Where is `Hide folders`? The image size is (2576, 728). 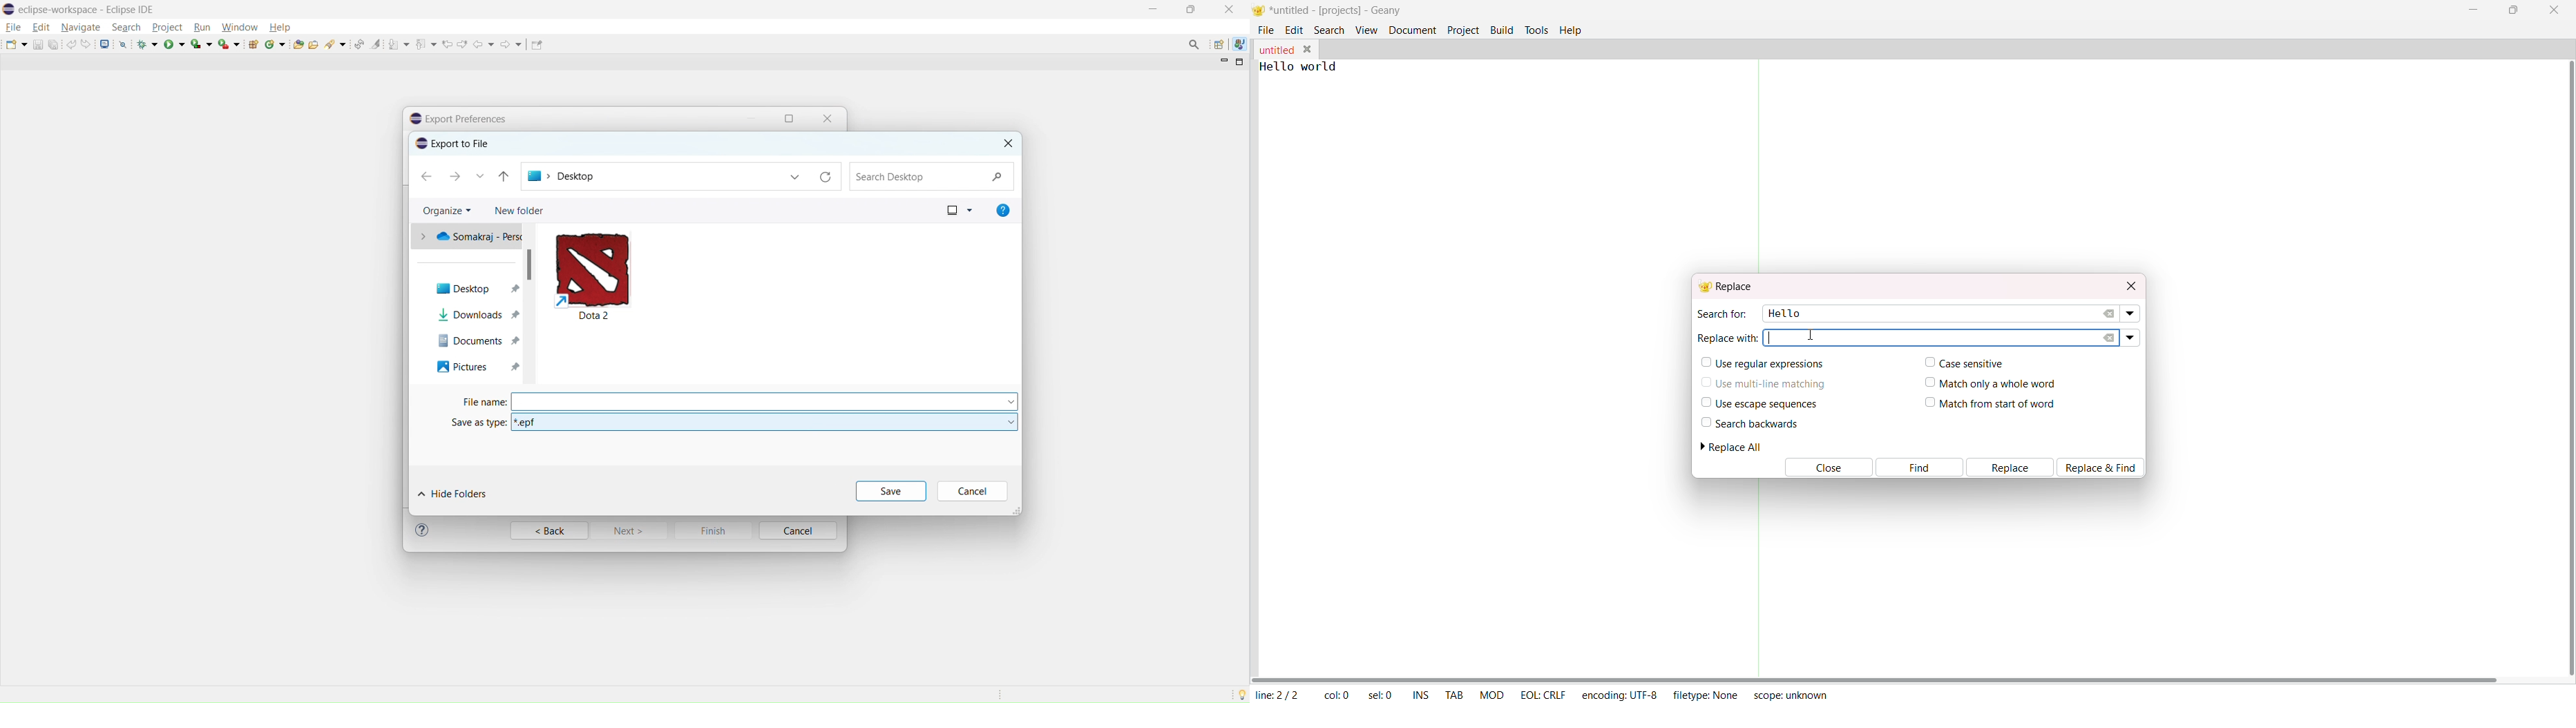
Hide folders is located at coordinates (482, 489).